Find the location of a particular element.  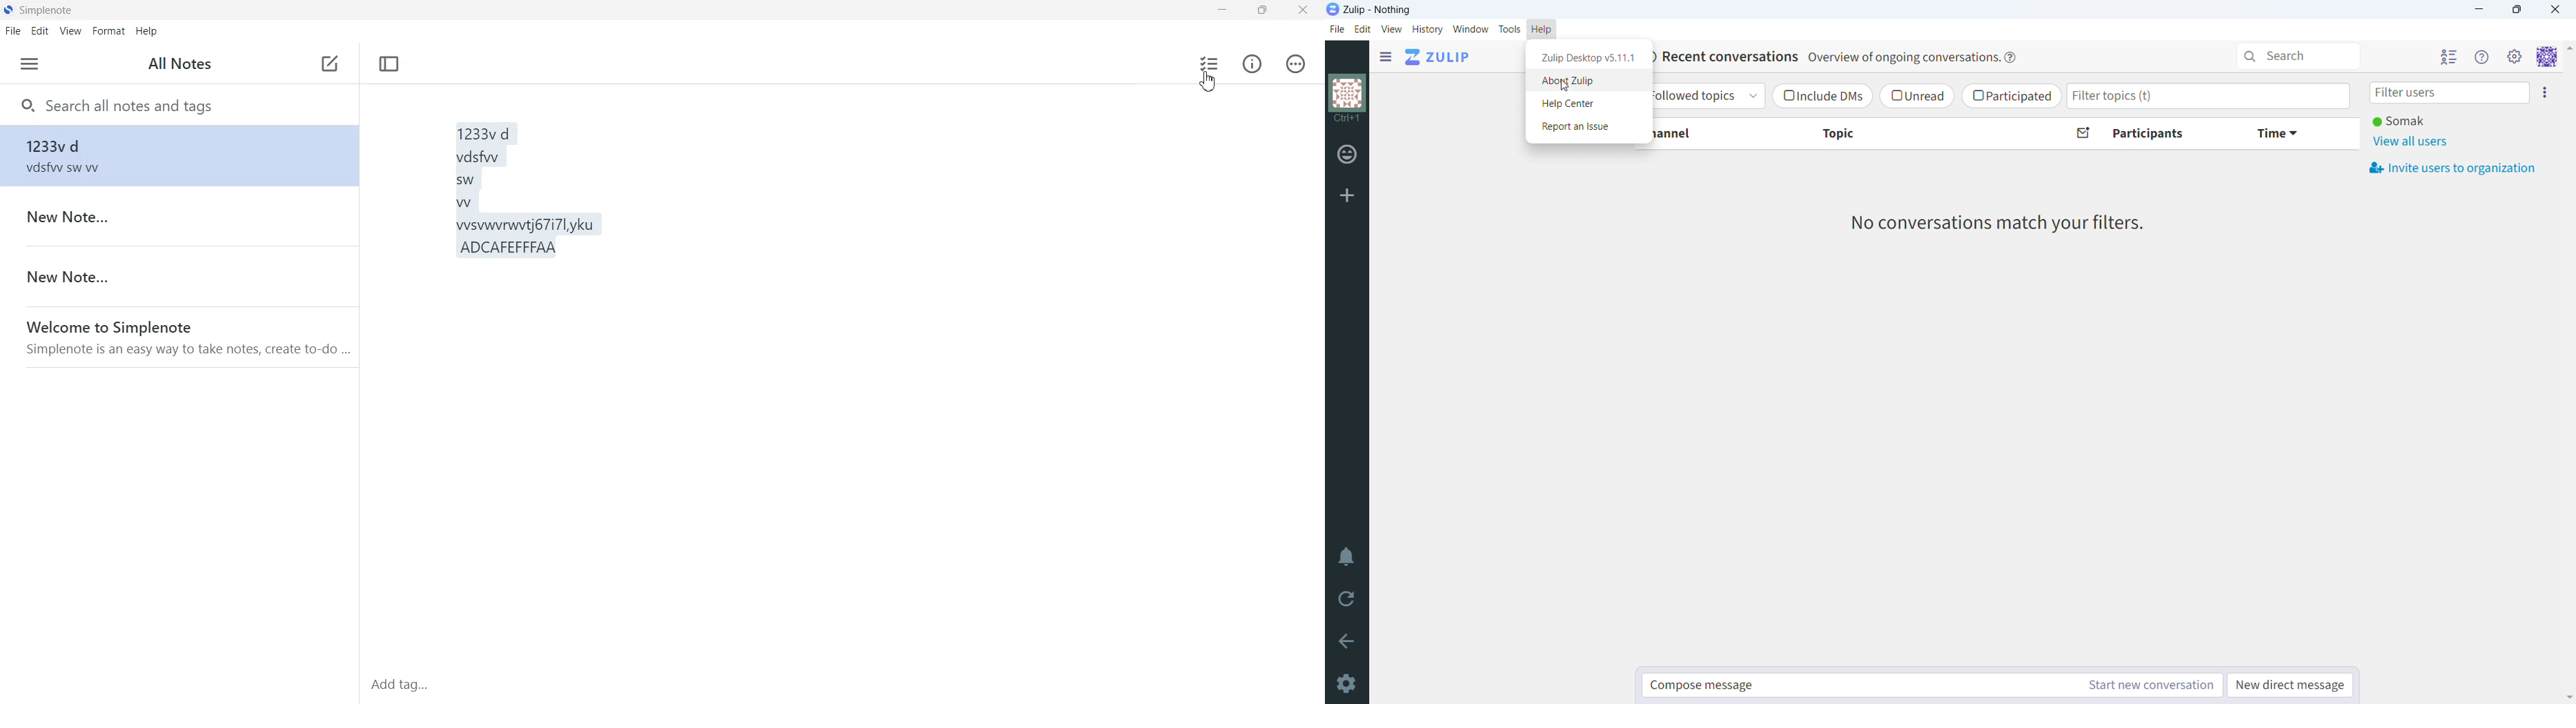

Pointer is located at coordinates (1569, 89).